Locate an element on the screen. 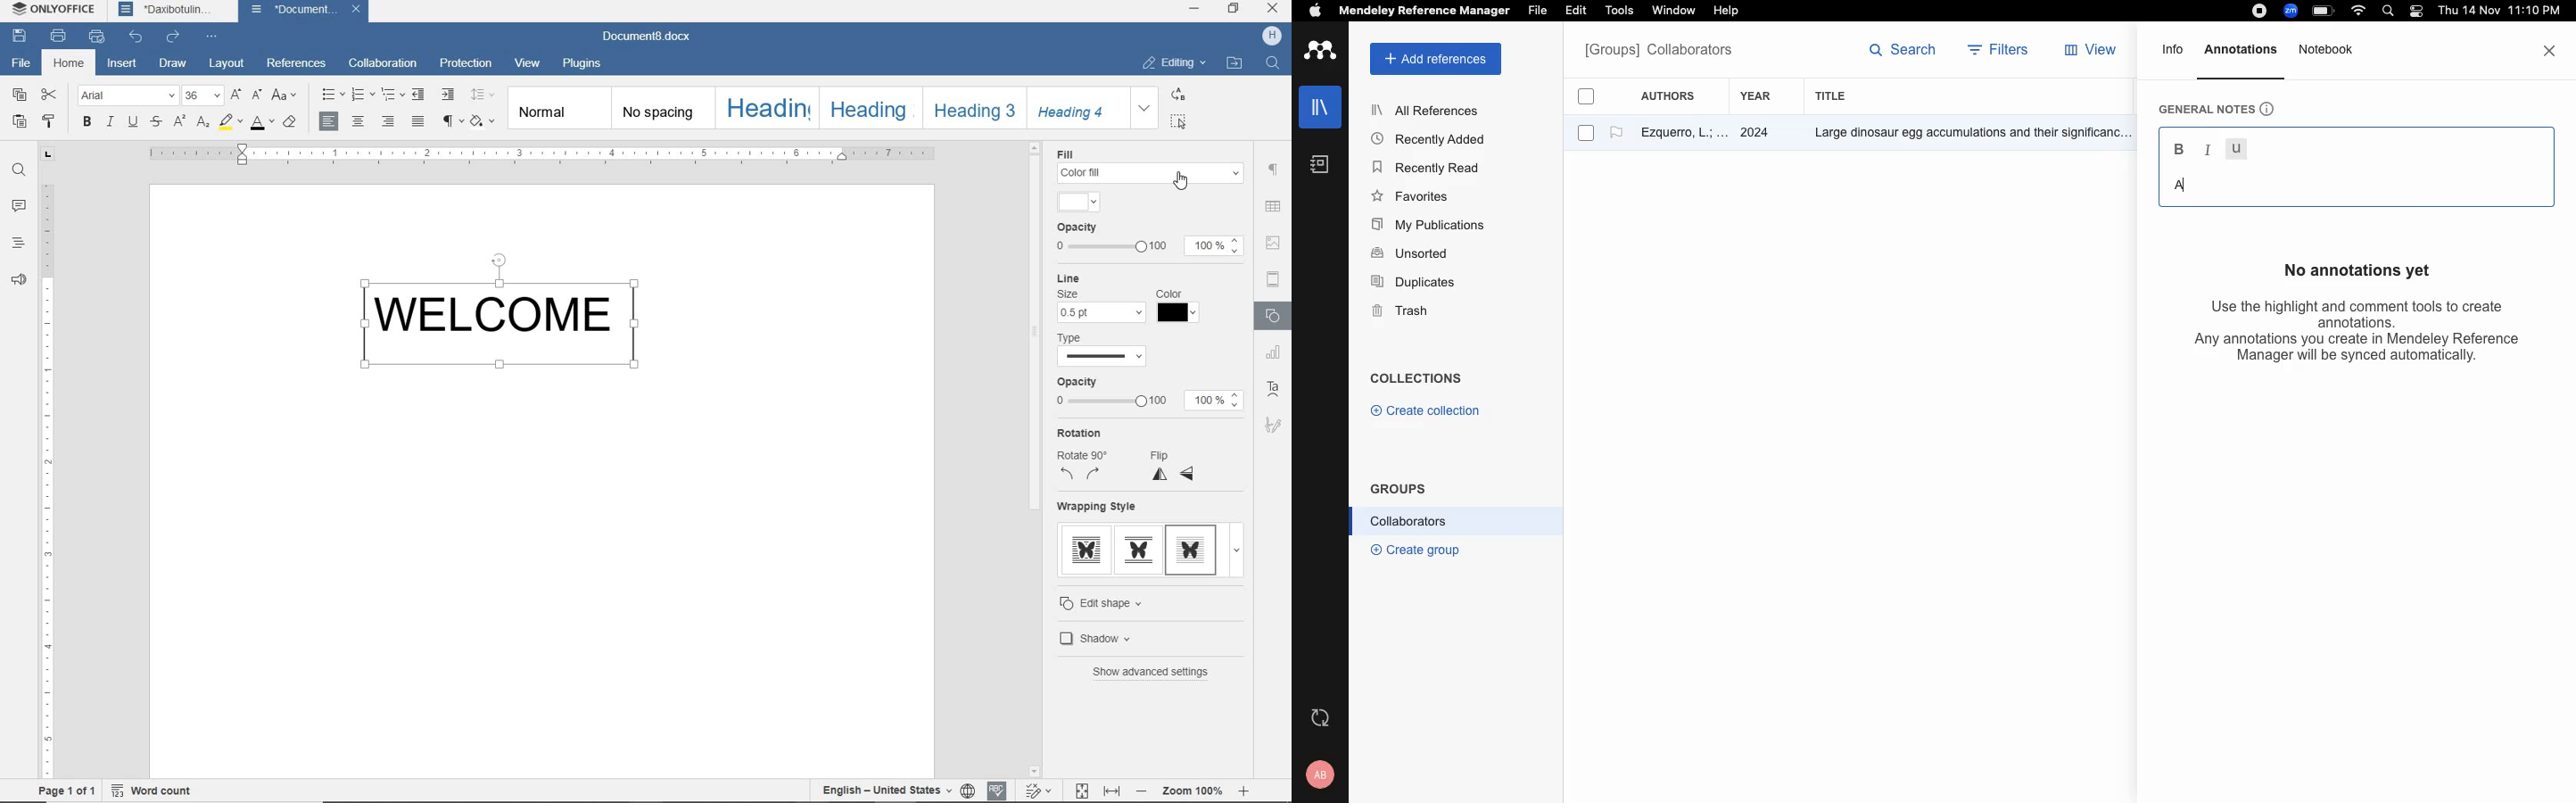 This screenshot has width=2576, height=812. Bold is located at coordinates (2175, 145).